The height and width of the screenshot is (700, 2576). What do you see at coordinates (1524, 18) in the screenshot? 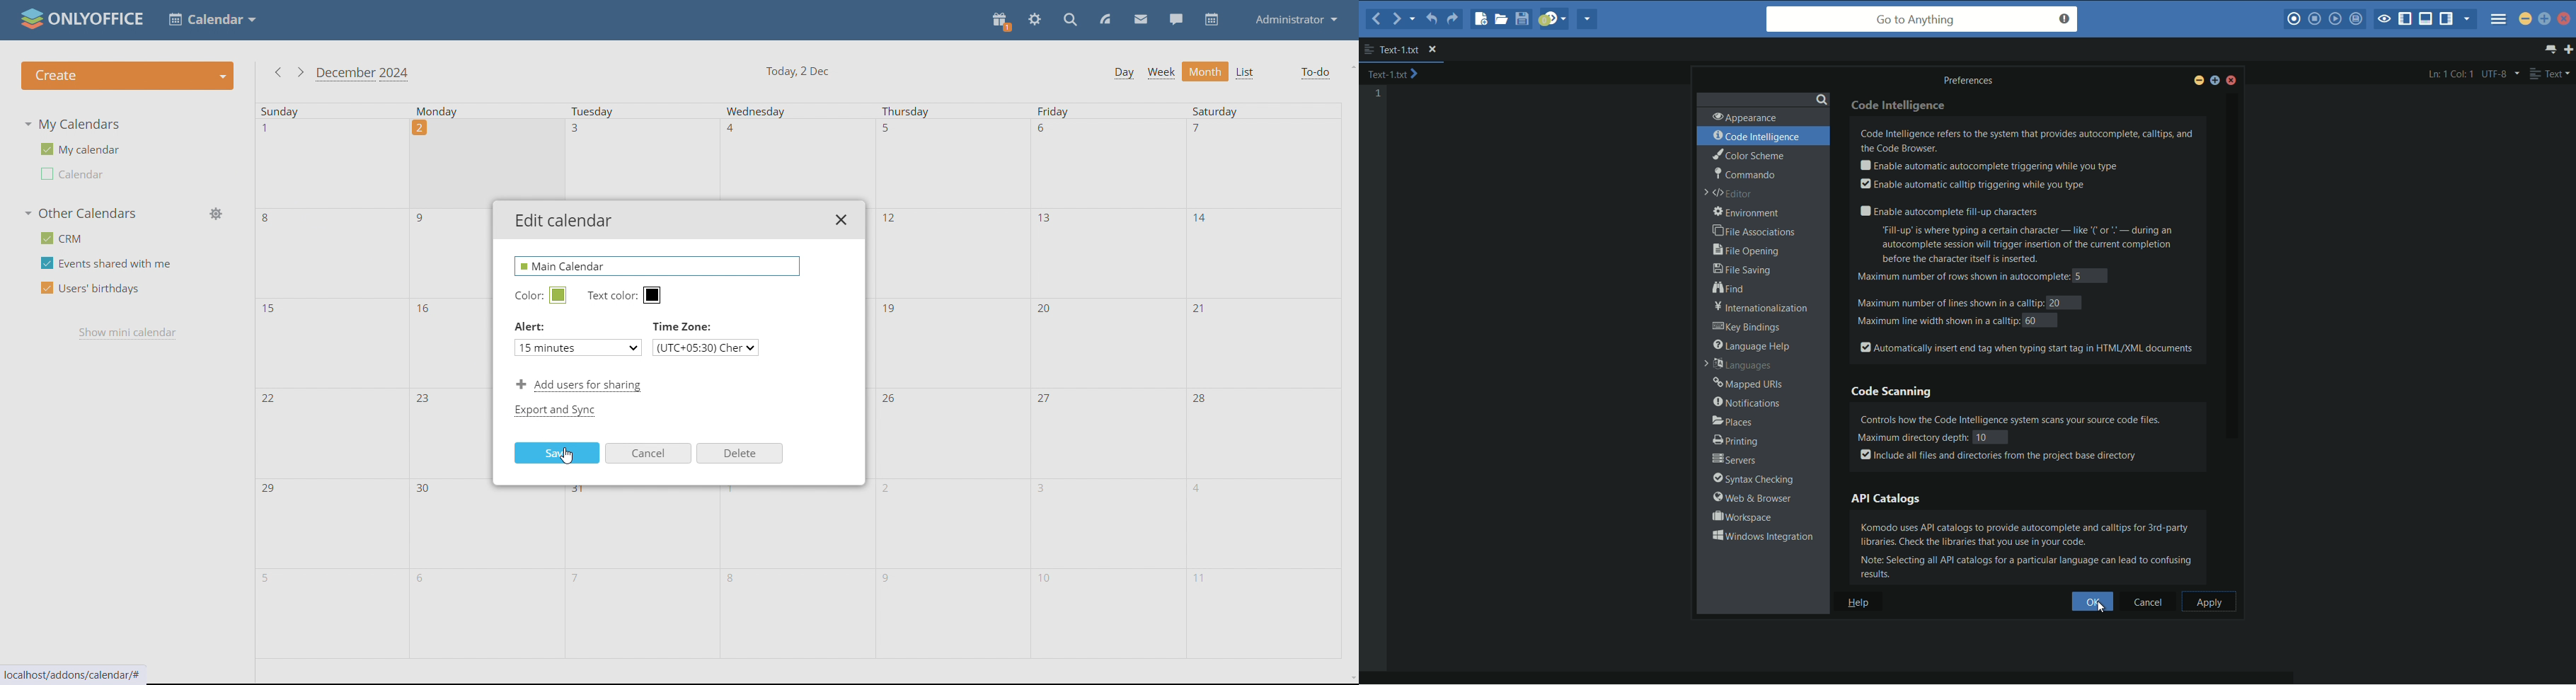
I see `save file` at bounding box center [1524, 18].